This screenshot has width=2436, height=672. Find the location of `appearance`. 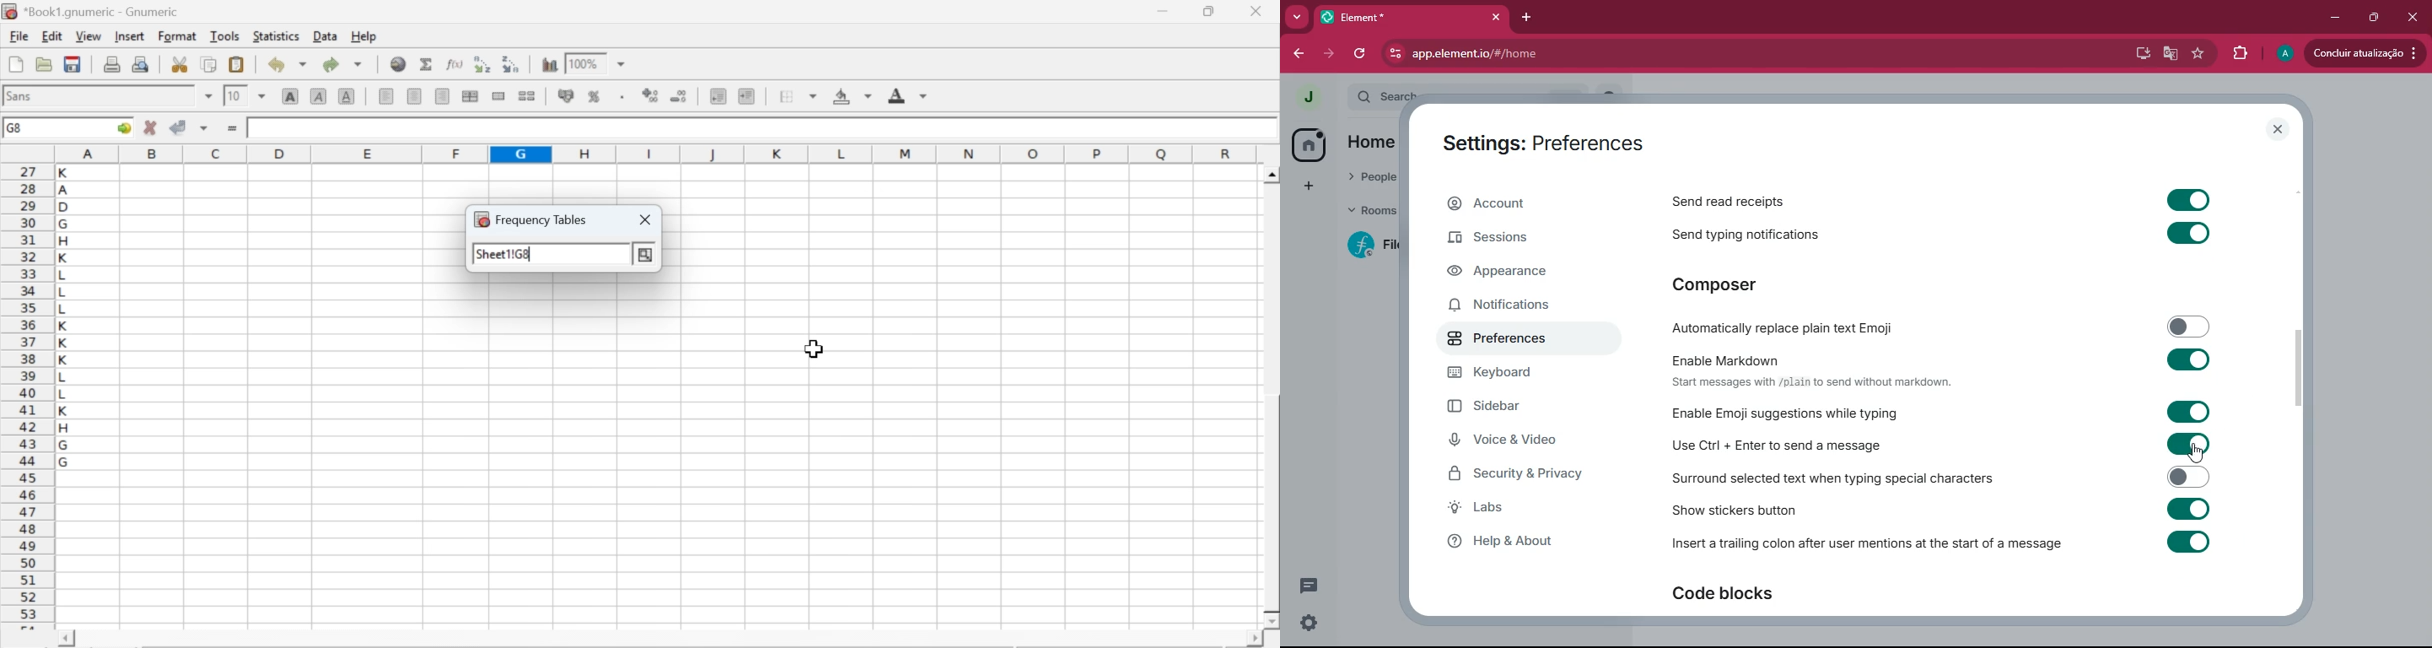

appearance is located at coordinates (1516, 272).